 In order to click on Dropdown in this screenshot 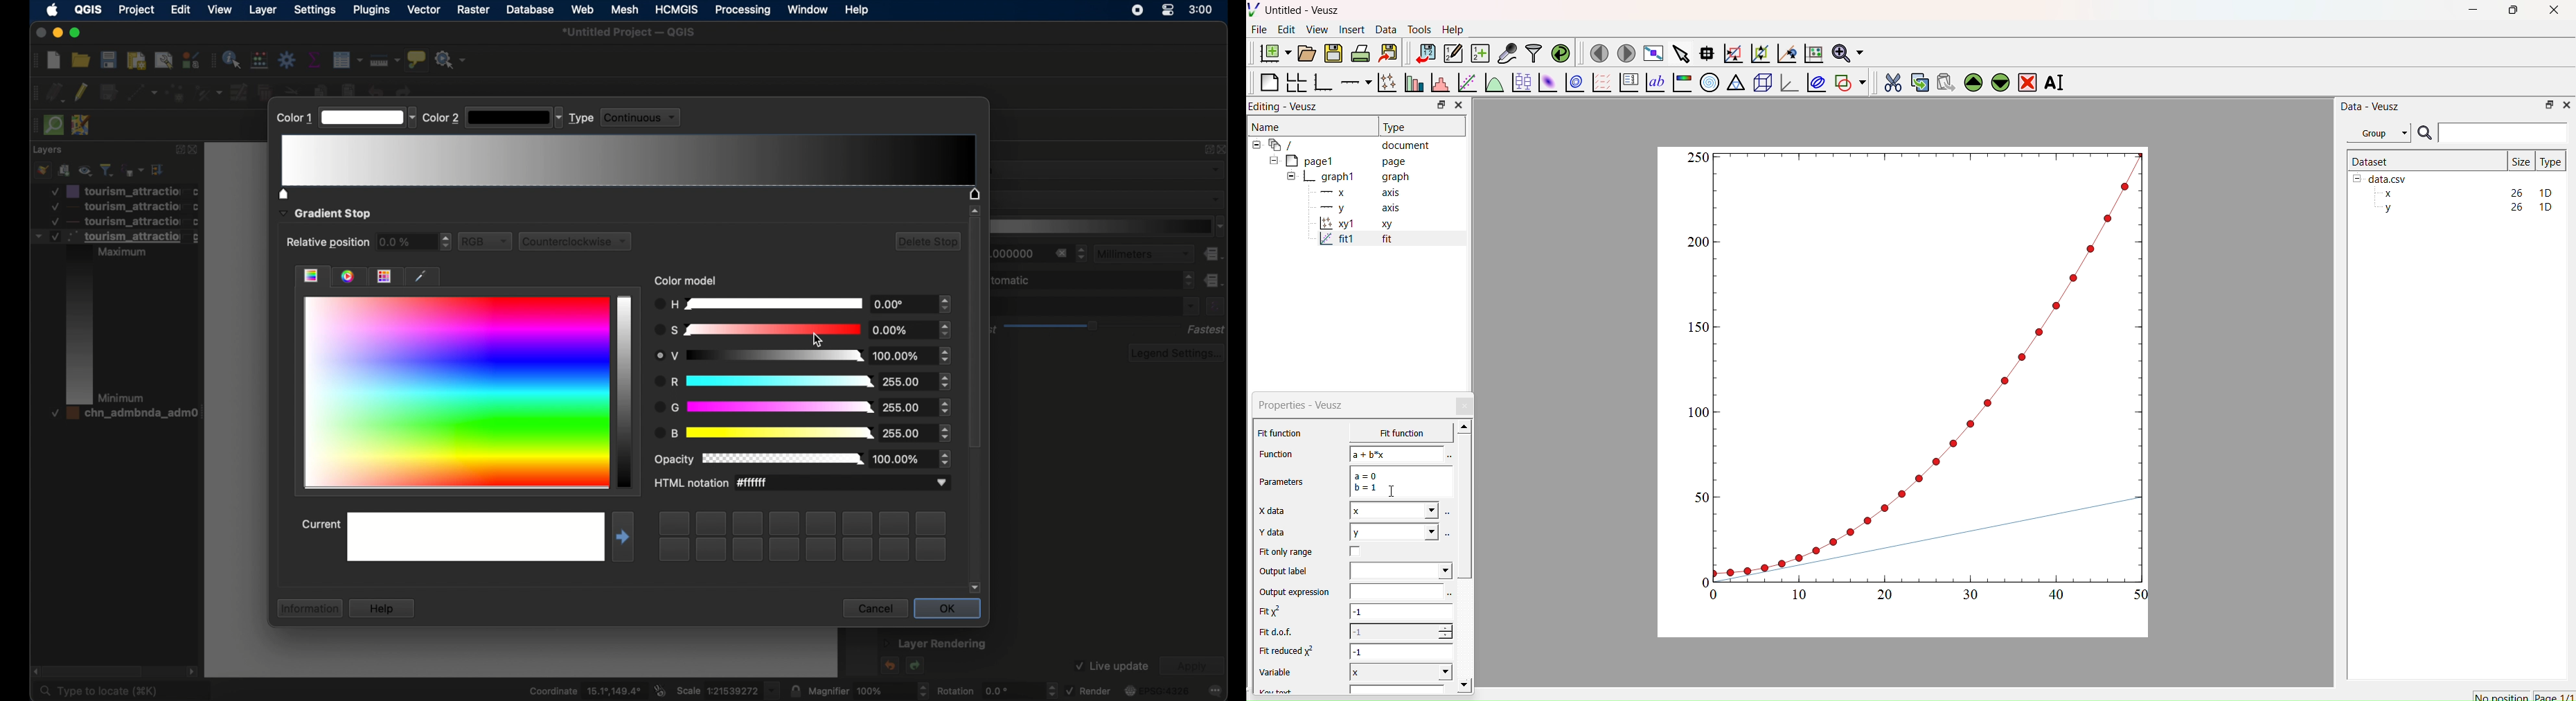, I will do `click(1401, 571)`.